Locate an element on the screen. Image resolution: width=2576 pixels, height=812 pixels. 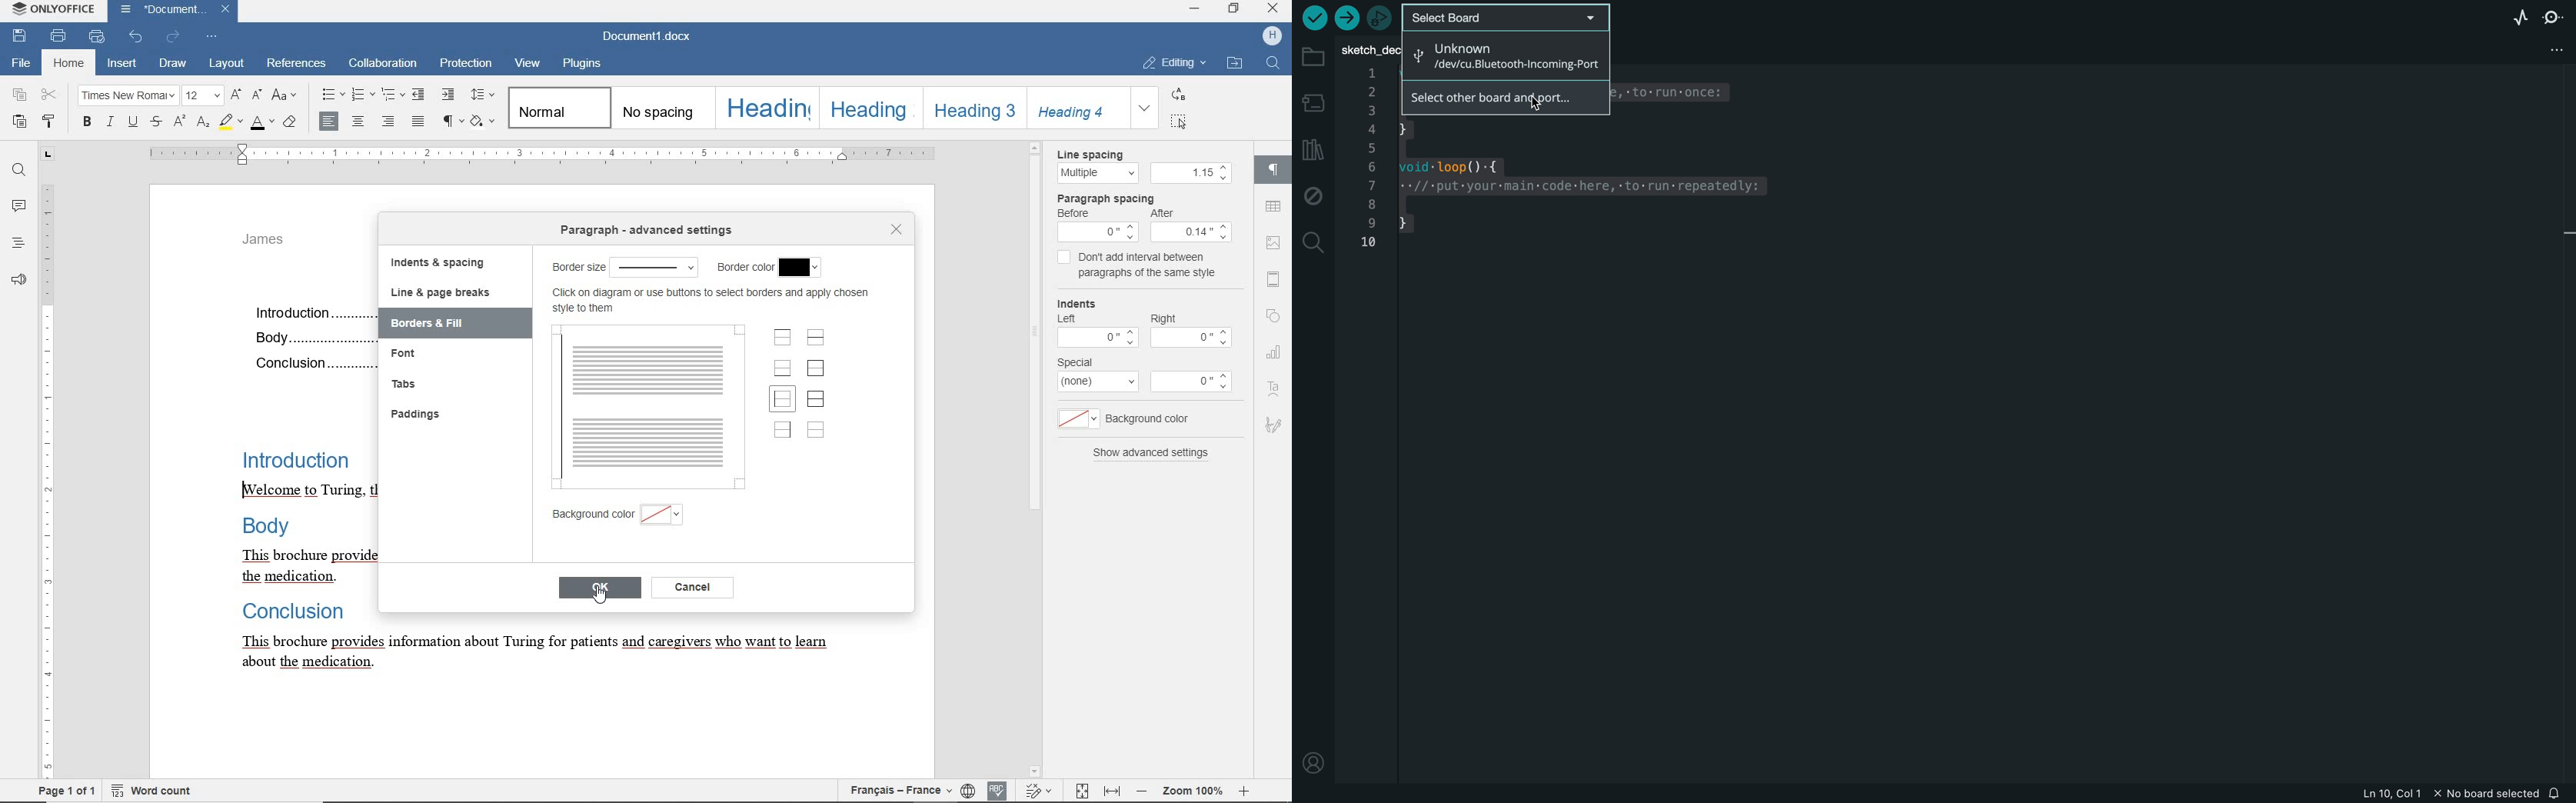
introduction is located at coordinates (310, 312).